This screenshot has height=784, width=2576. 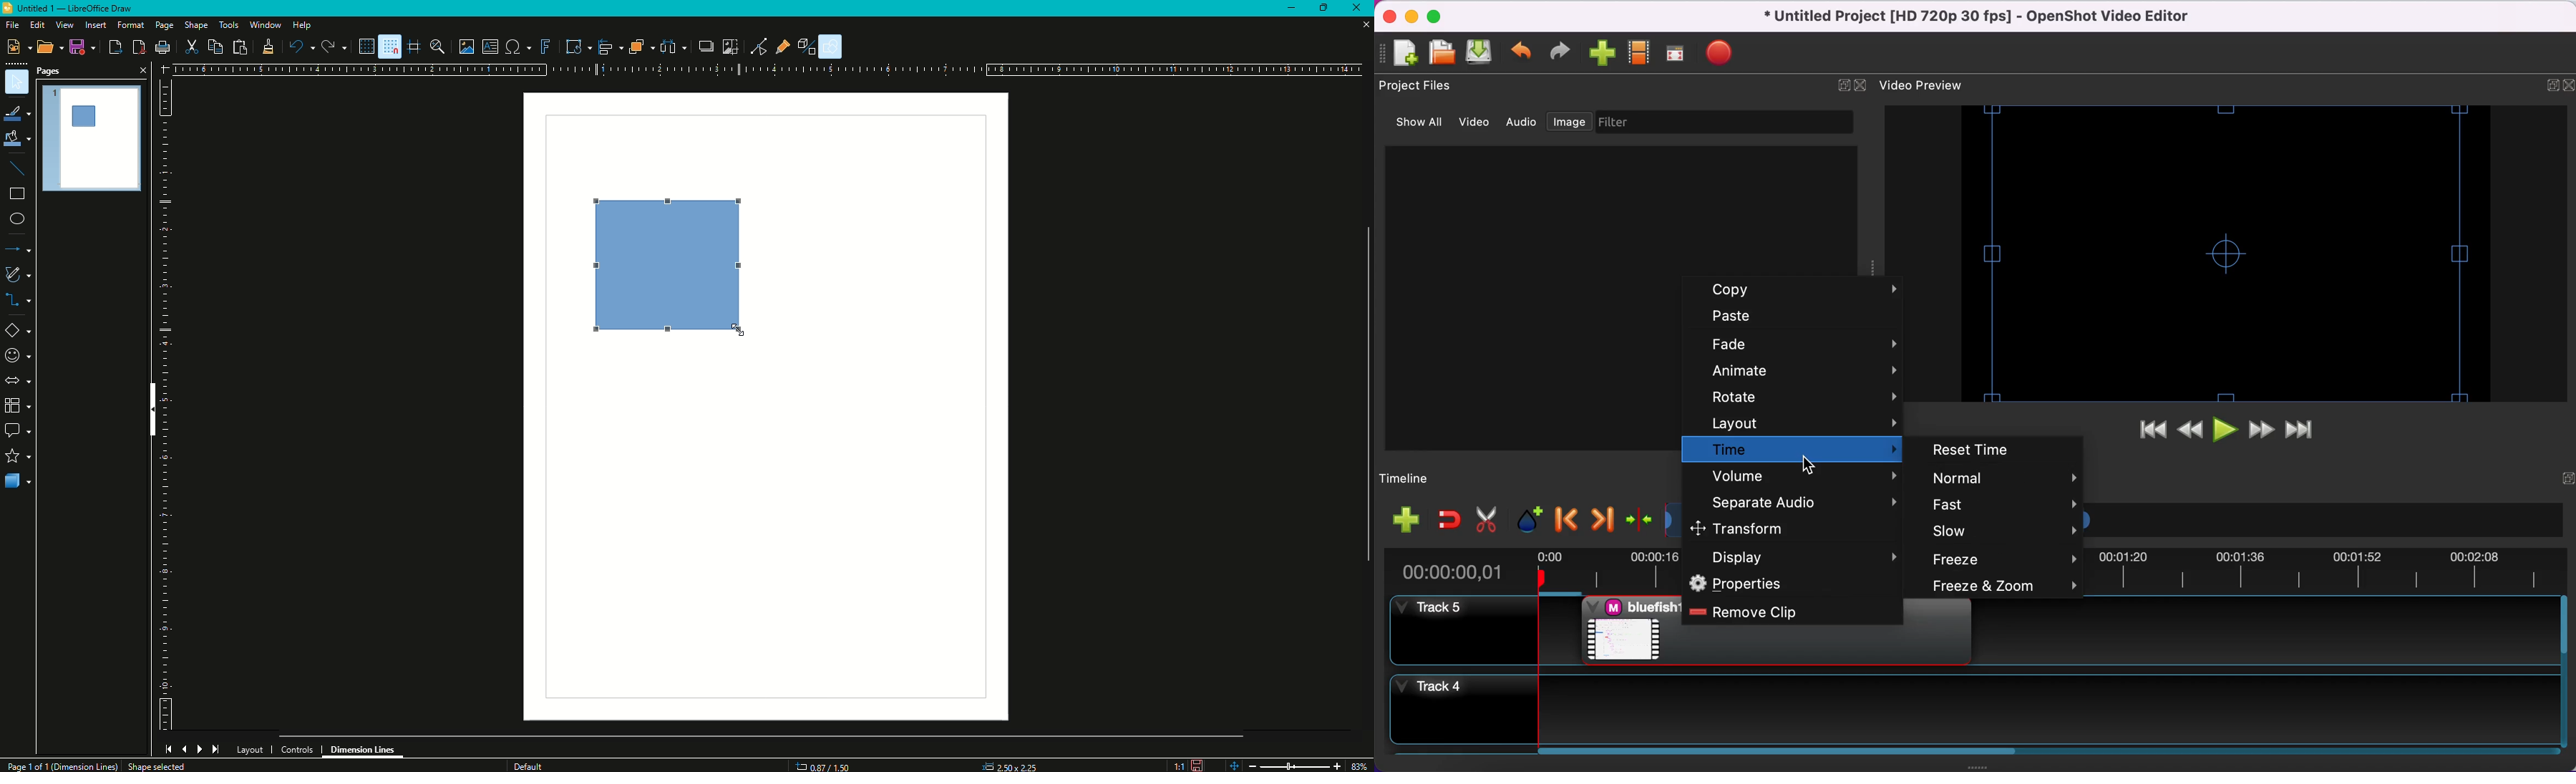 What do you see at coordinates (490, 46) in the screenshot?
I see `Insert Text Box` at bounding box center [490, 46].